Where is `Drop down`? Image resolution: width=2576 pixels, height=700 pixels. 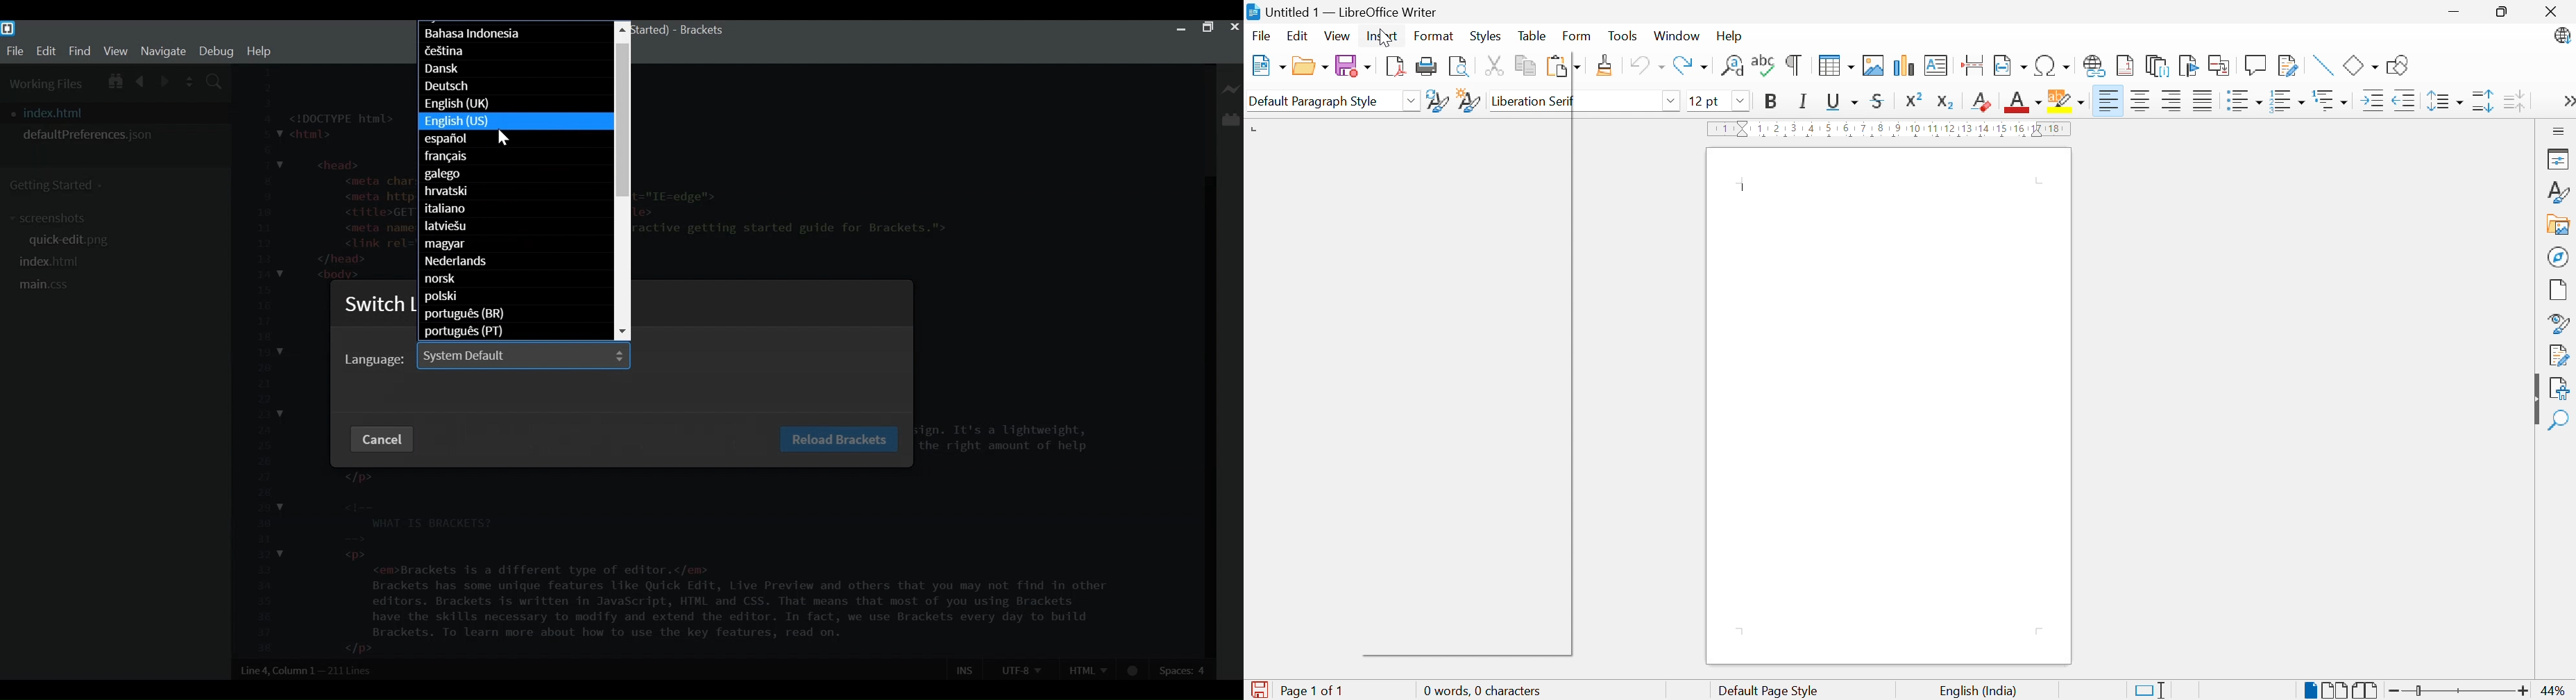
Drop down is located at coordinates (1743, 101).